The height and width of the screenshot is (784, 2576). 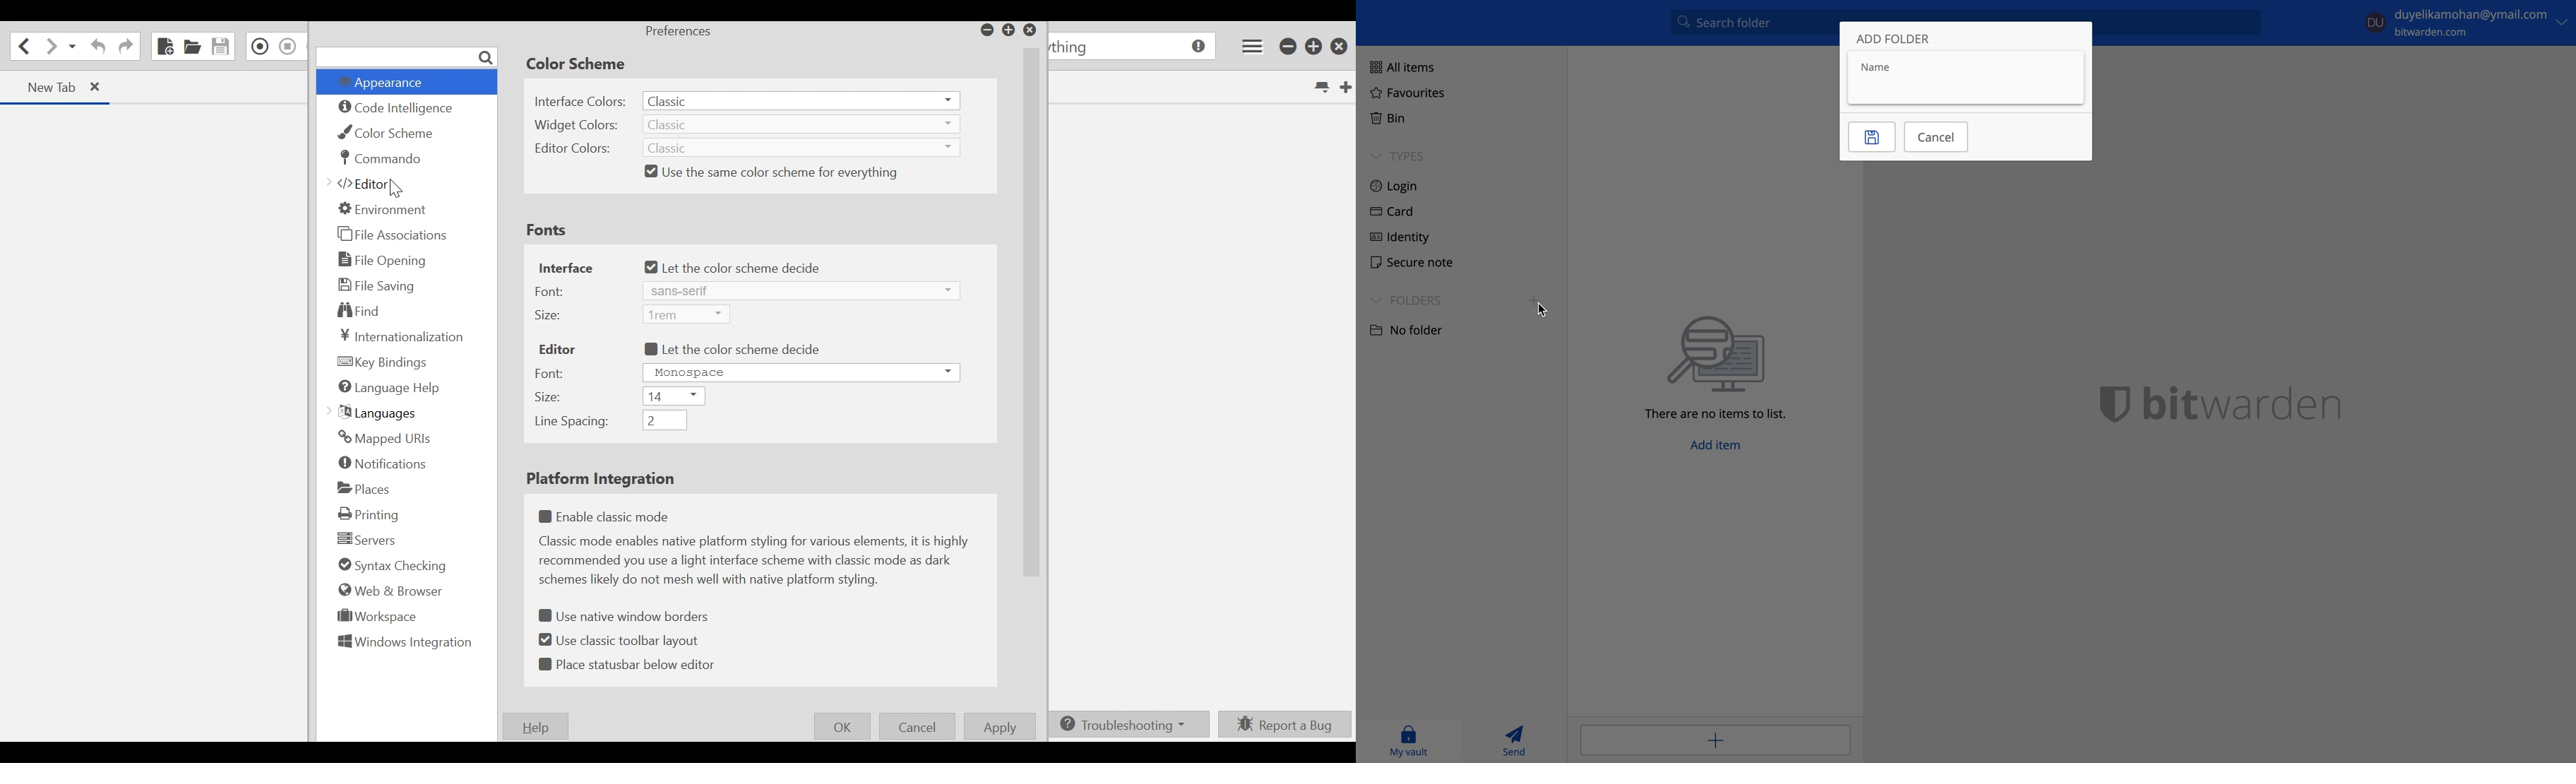 What do you see at coordinates (388, 387) in the screenshot?
I see `Language Help` at bounding box center [388, 387].